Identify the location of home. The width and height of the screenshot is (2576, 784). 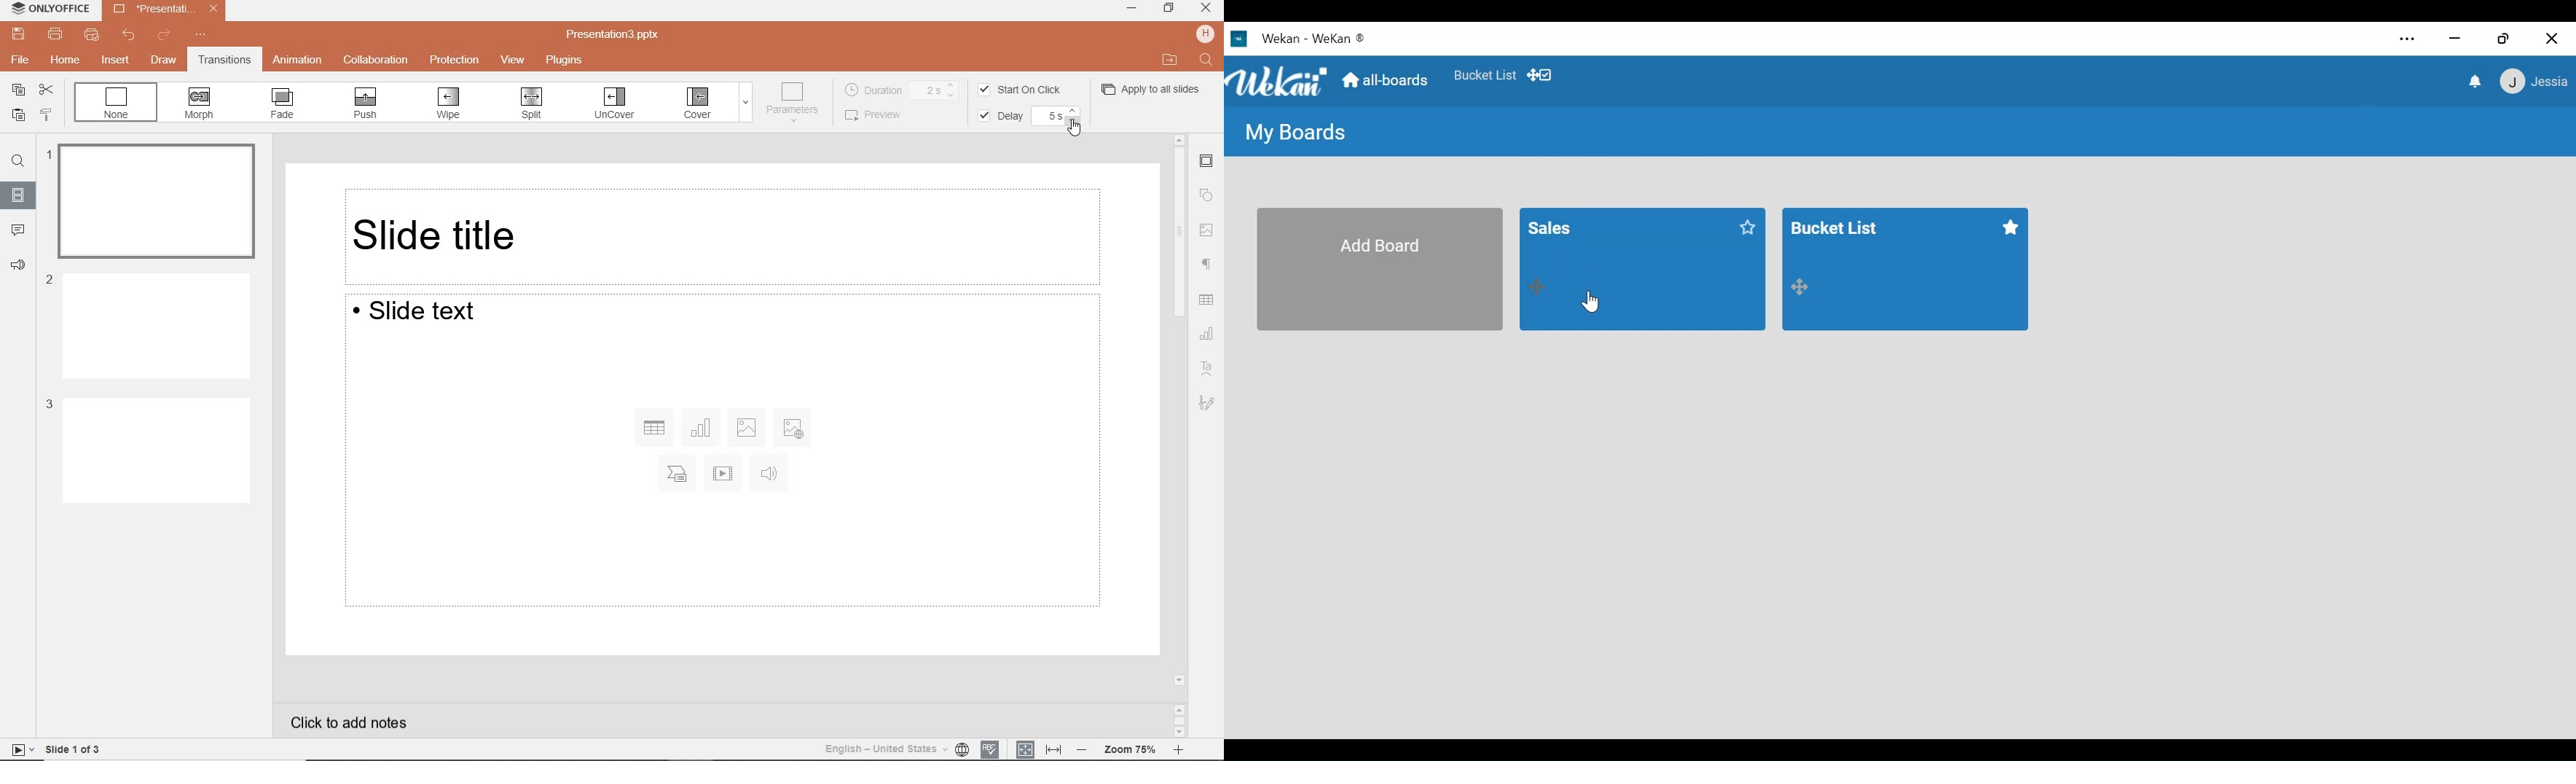
(66, 61).